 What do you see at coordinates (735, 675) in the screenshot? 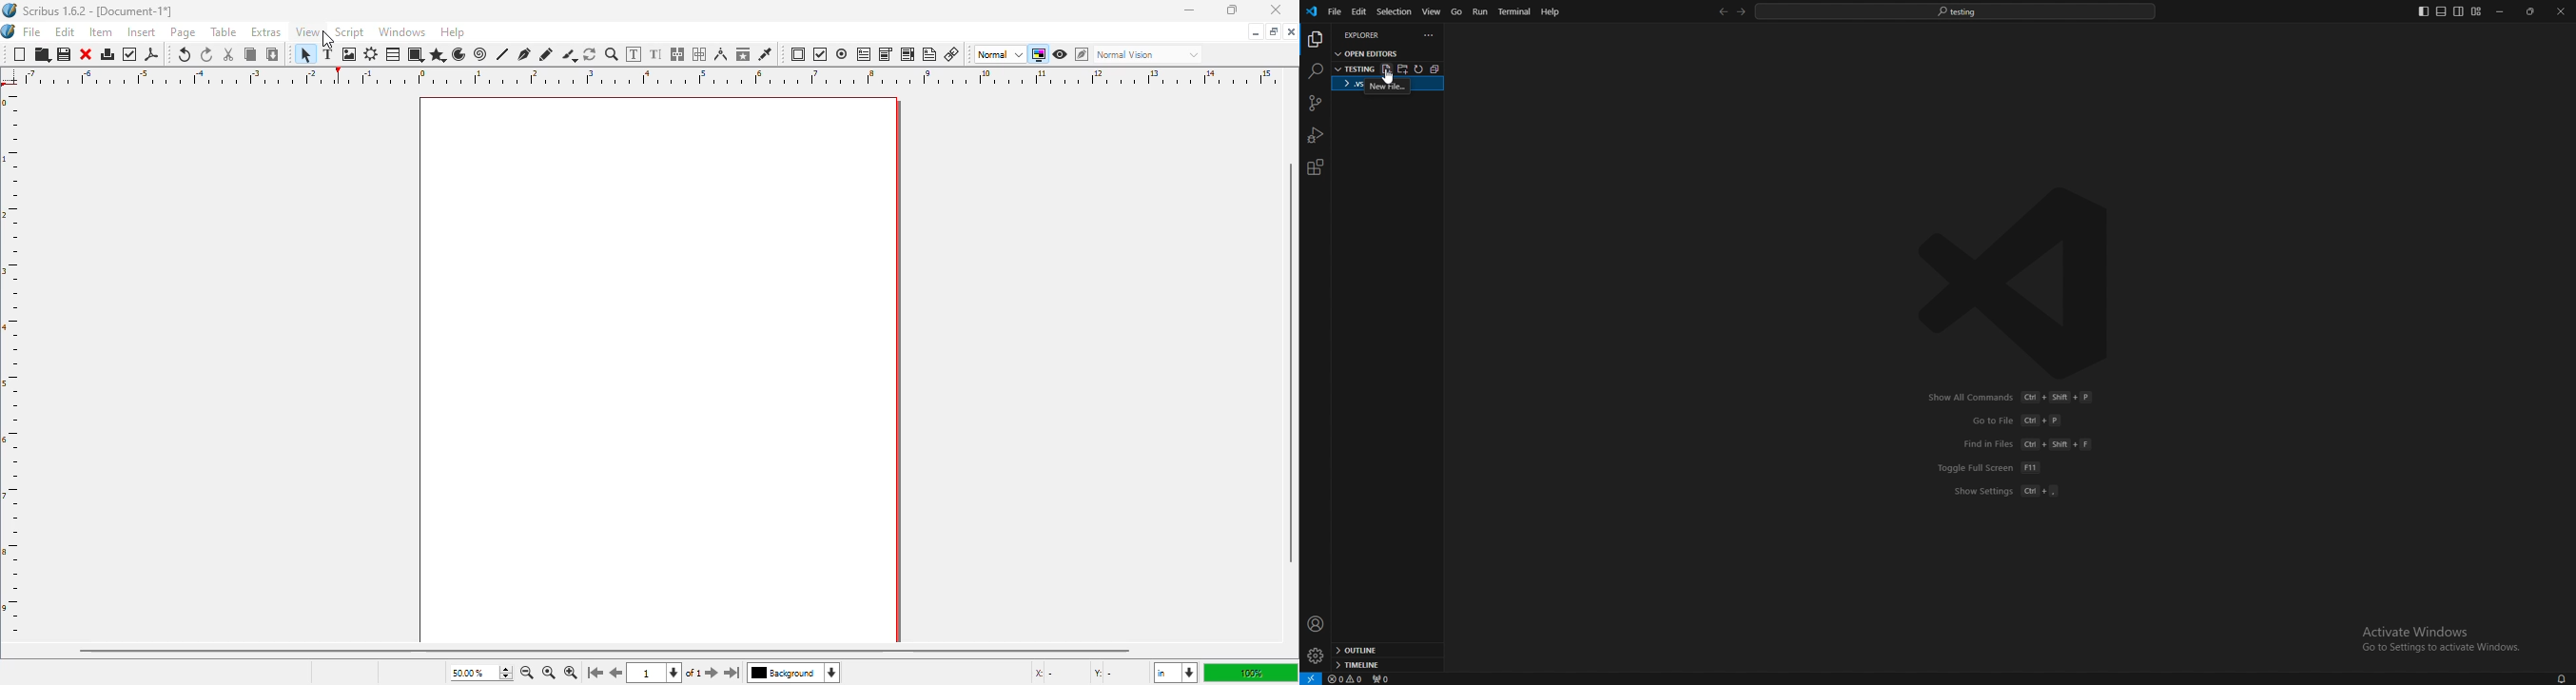
I see `go to the last page` at bounding box center [735, 675].